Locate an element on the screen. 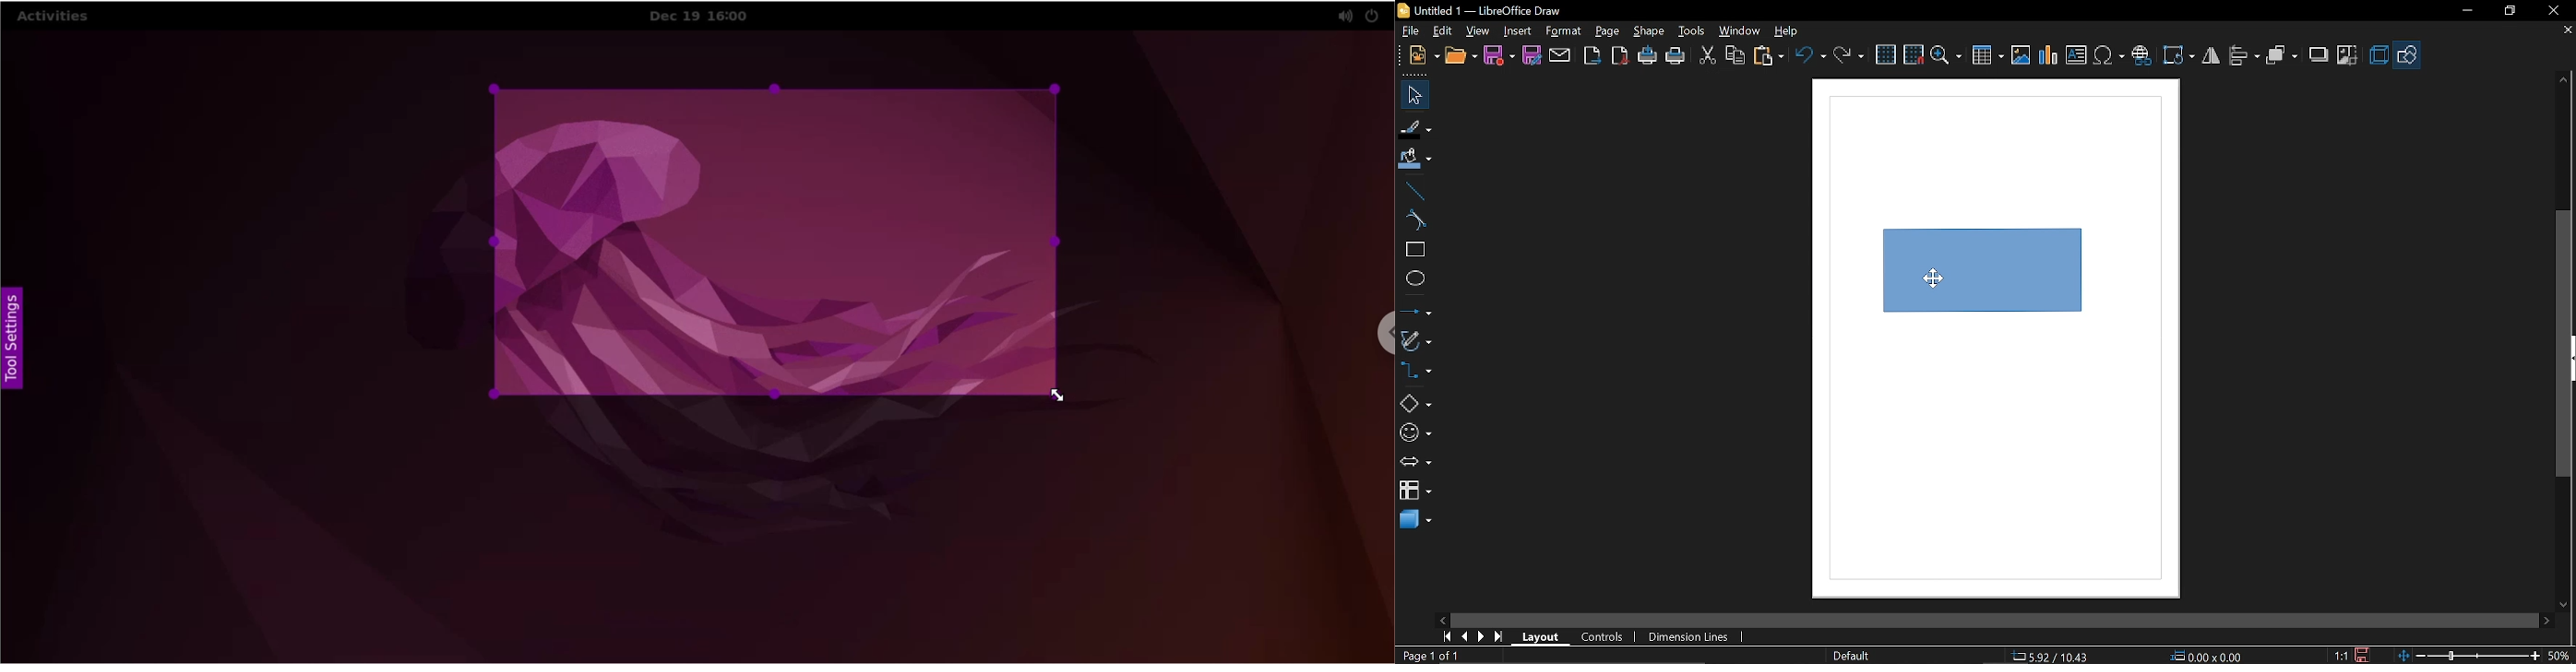 This screenshot has height=672, width=2576. attach is located at coordinates (1560, 55).